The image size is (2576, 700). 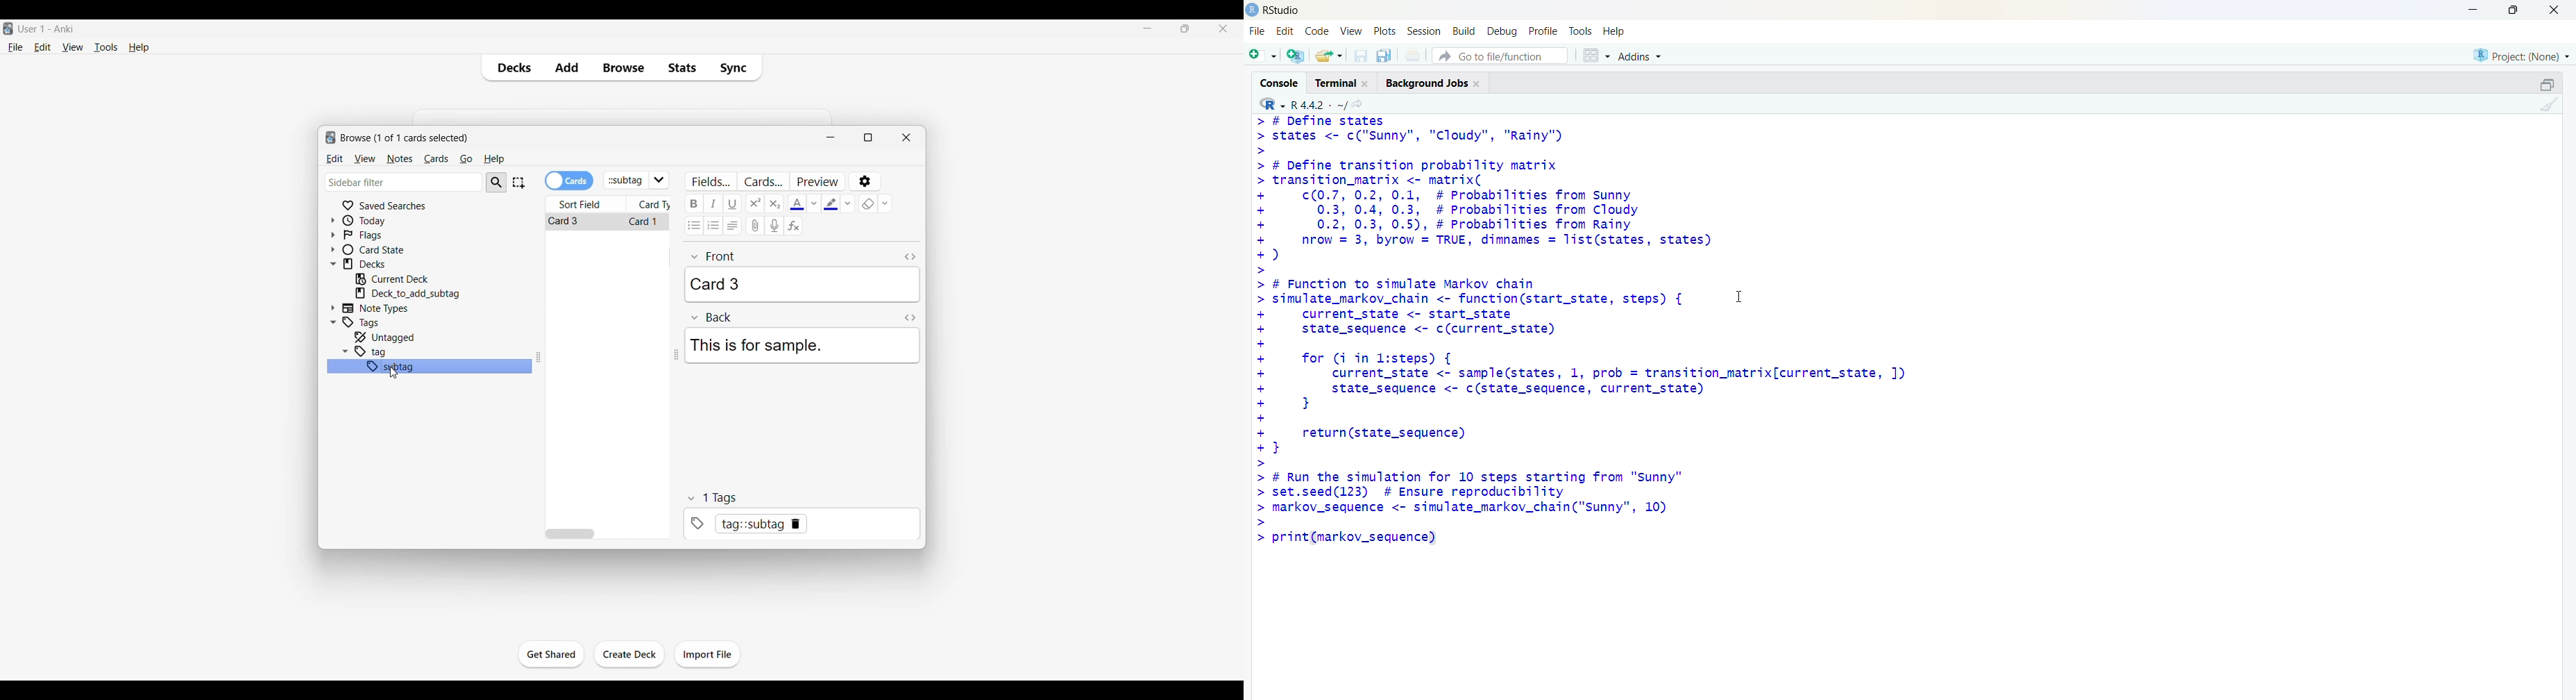 I want to click on Click to go to Note types, so click(x=382, y=308).